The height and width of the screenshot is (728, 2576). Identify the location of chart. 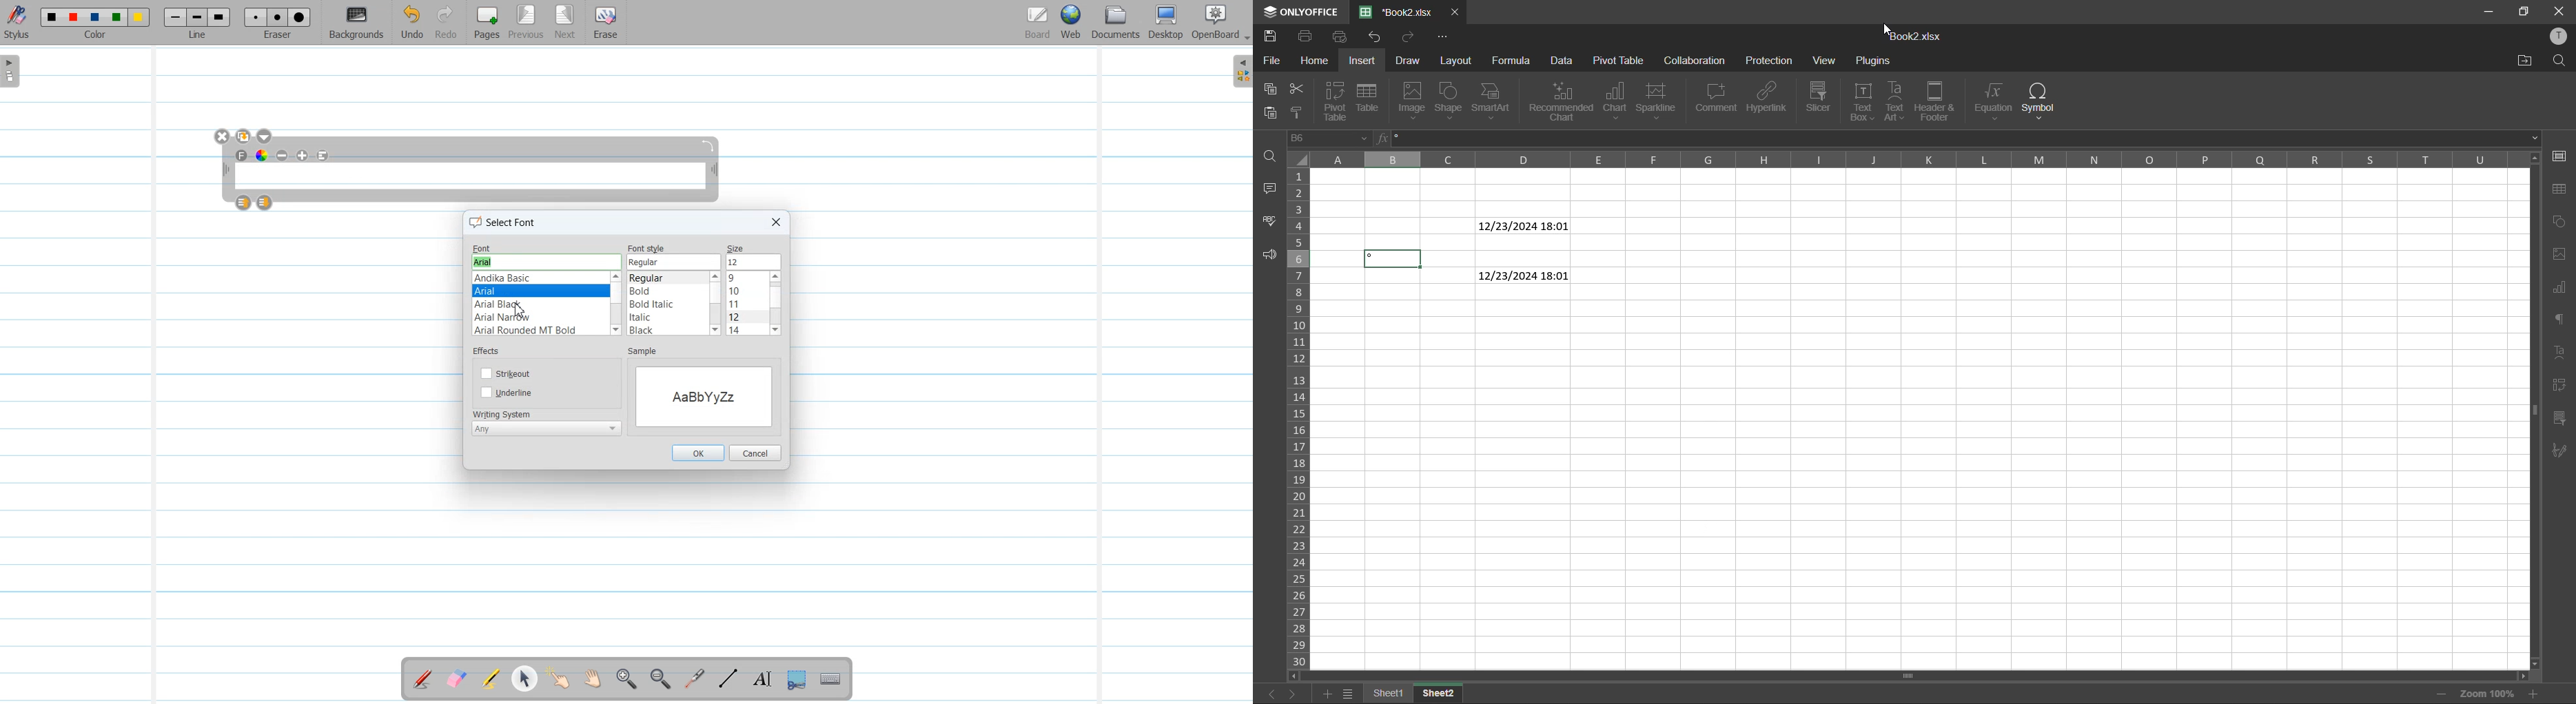
(1617, 101).